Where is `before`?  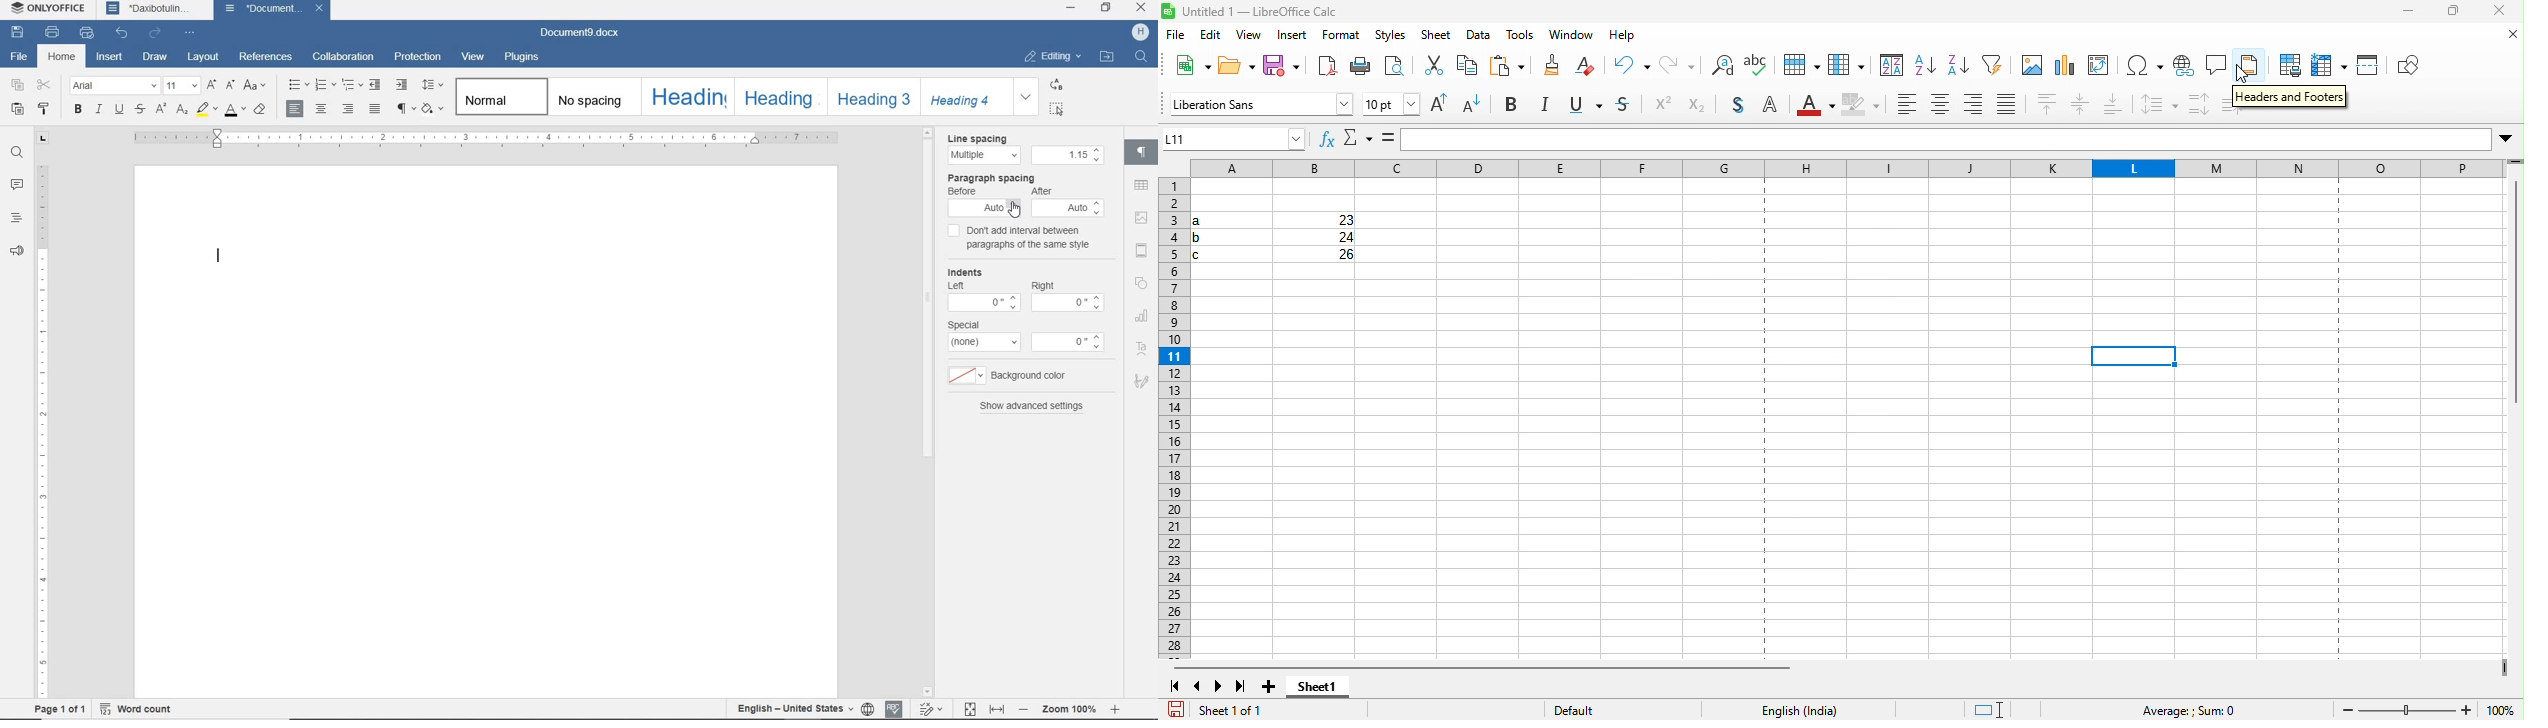
before is located at coordinates (963, 191).